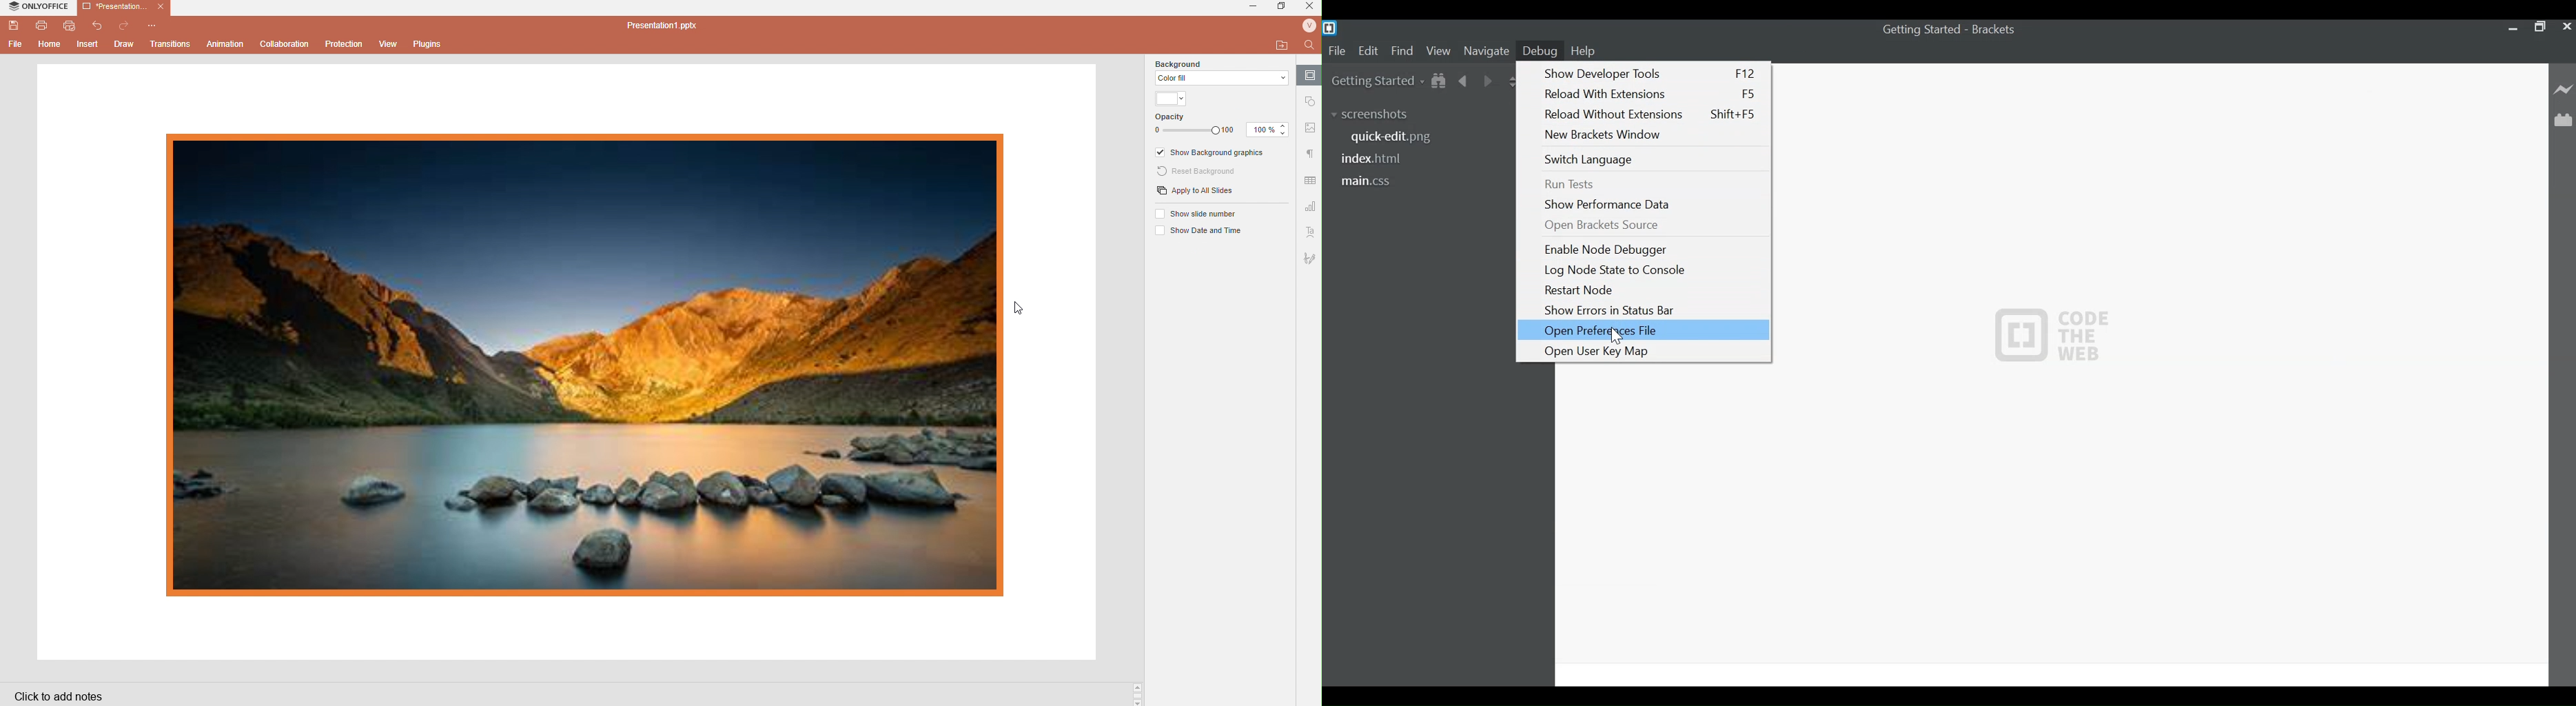  What do you see at coordinates (1311, 75) in the screenshot?
I see `Slide settings` at bounding box center [1311, 75].